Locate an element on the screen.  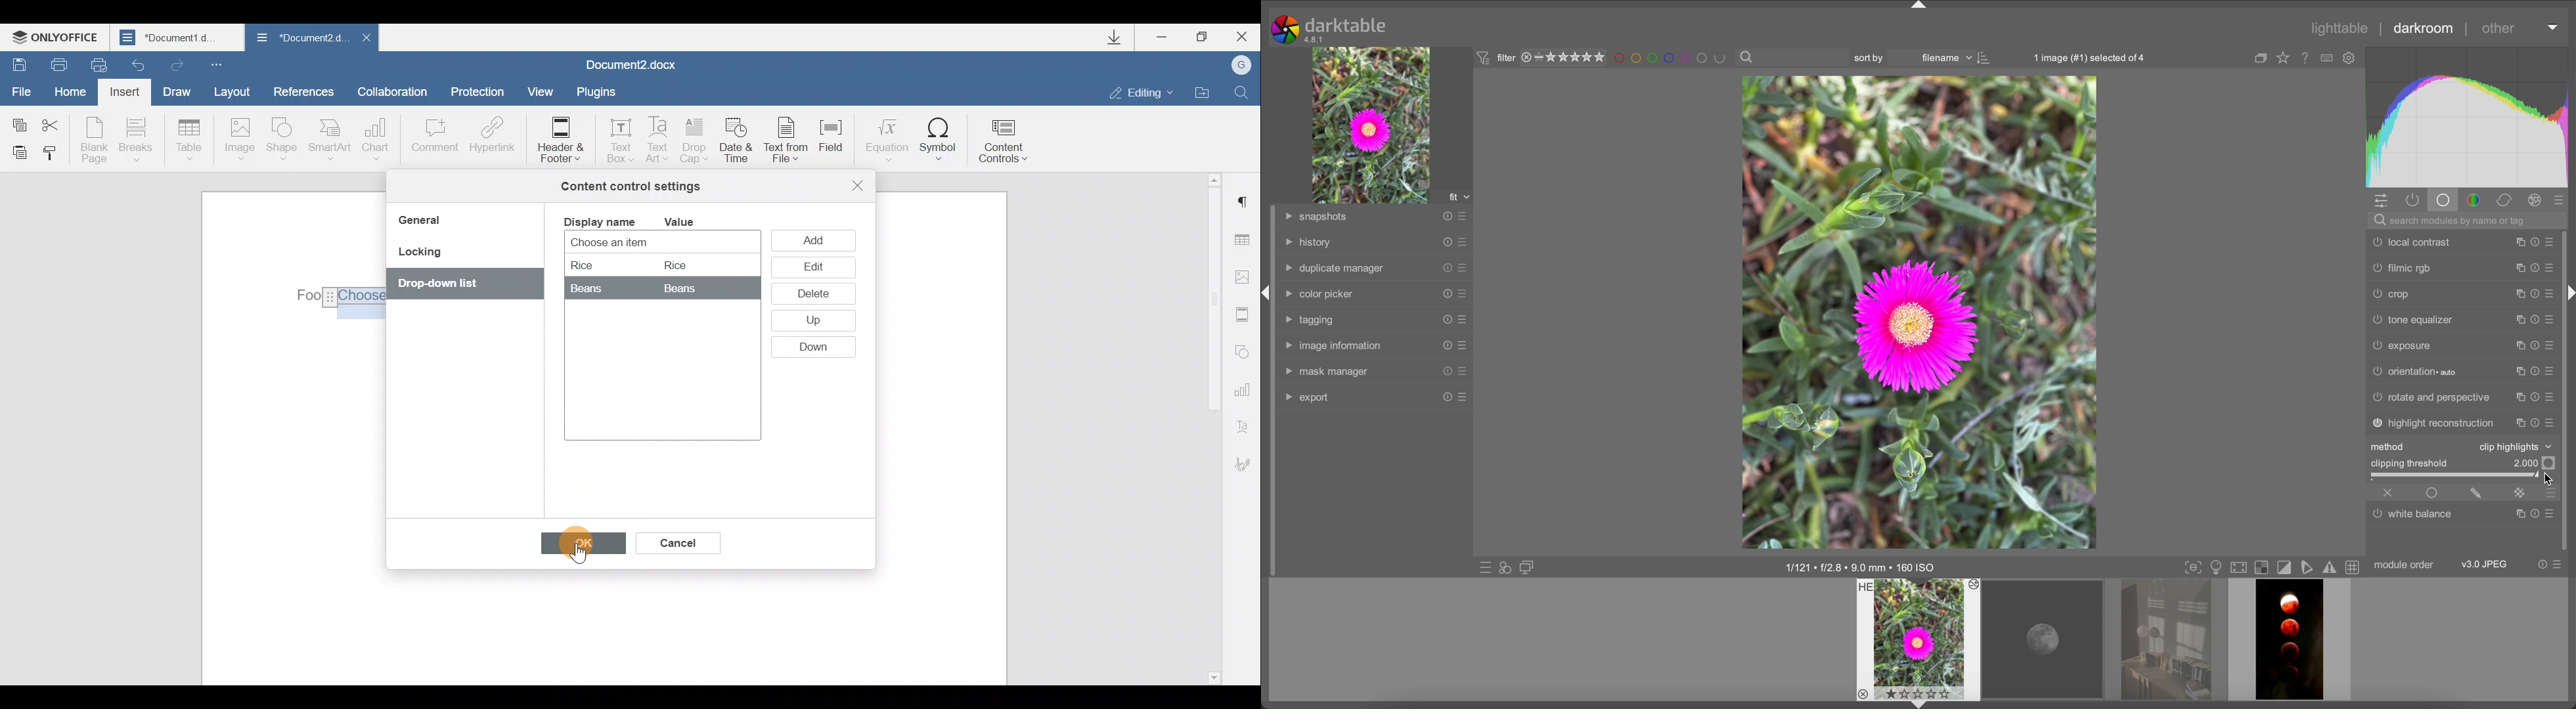
Print file is located at coordinates (52, 64).